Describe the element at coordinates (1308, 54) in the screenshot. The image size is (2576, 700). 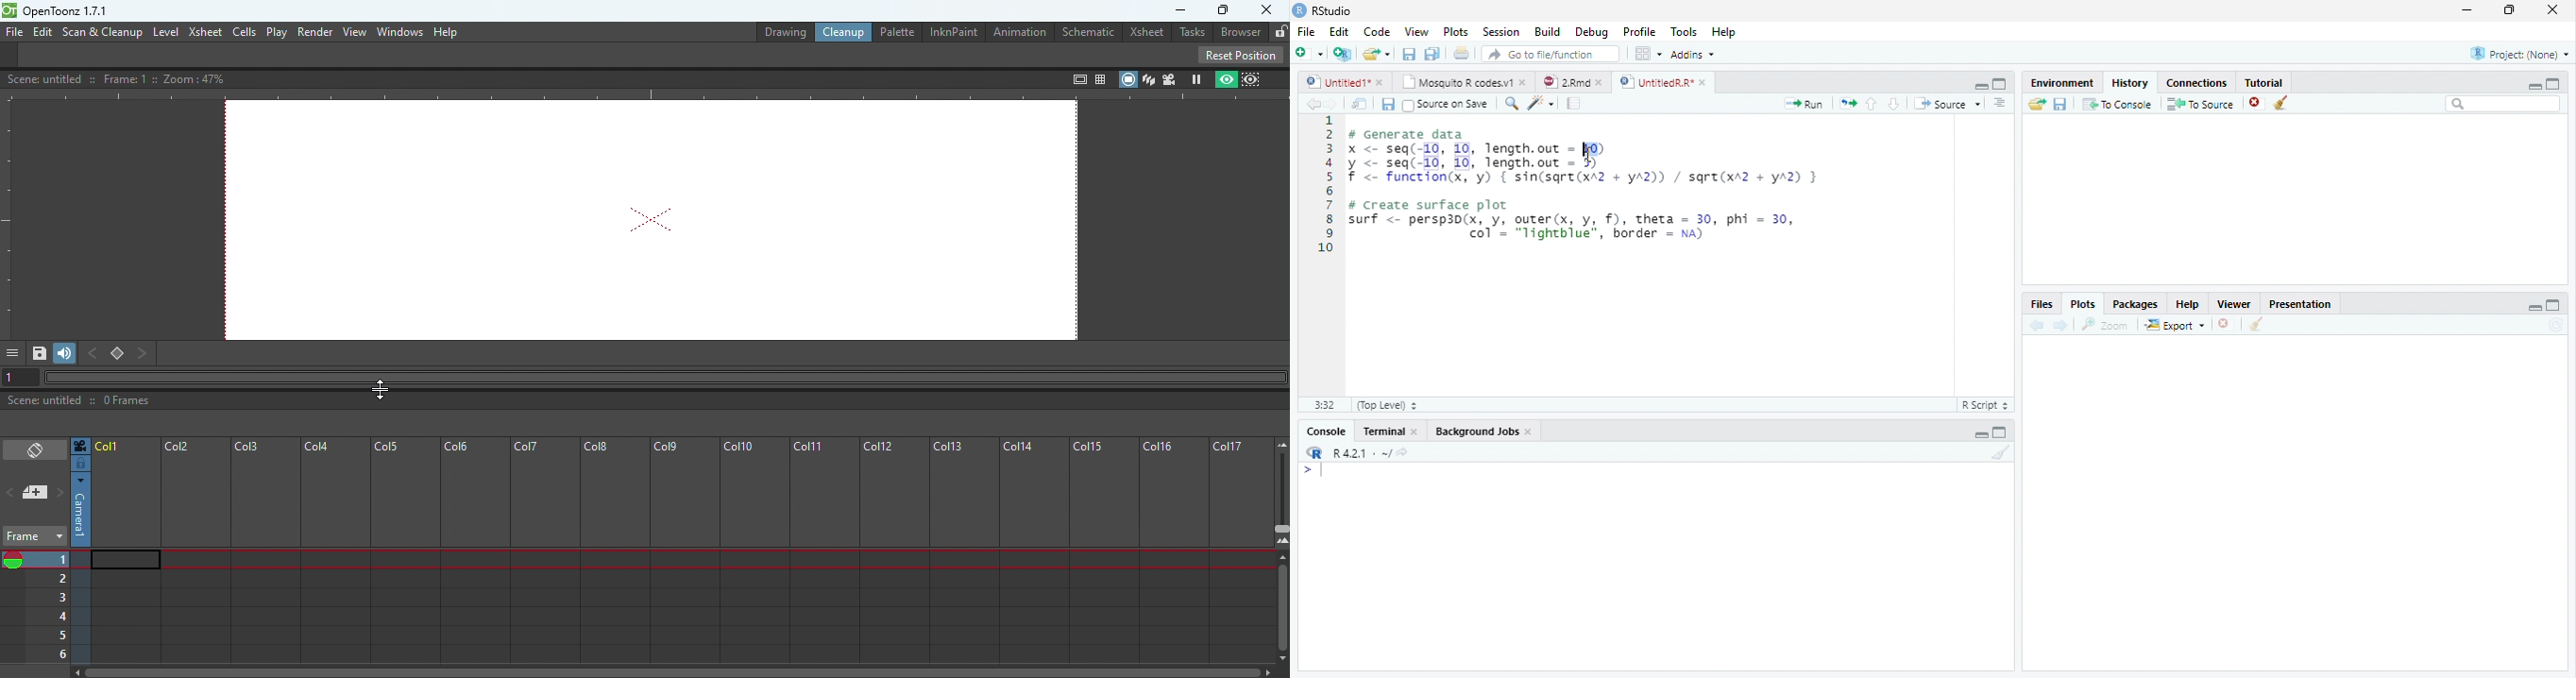
I see `New file` at that location.